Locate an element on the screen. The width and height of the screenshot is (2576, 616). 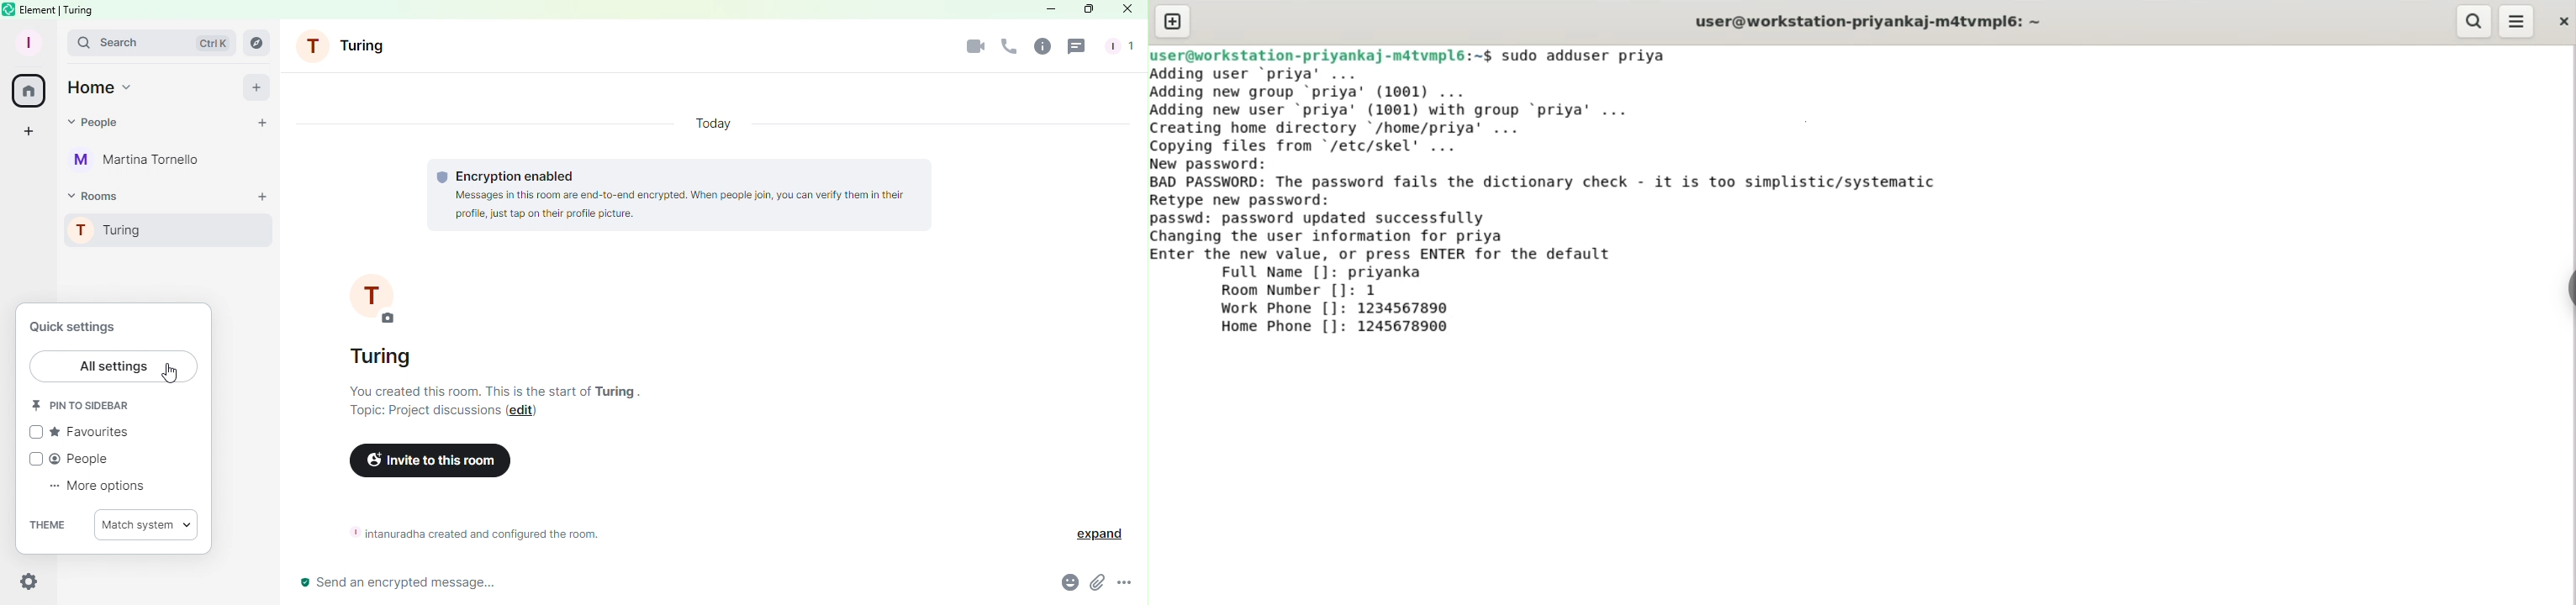
Profile is located at coordinates (27, 43).